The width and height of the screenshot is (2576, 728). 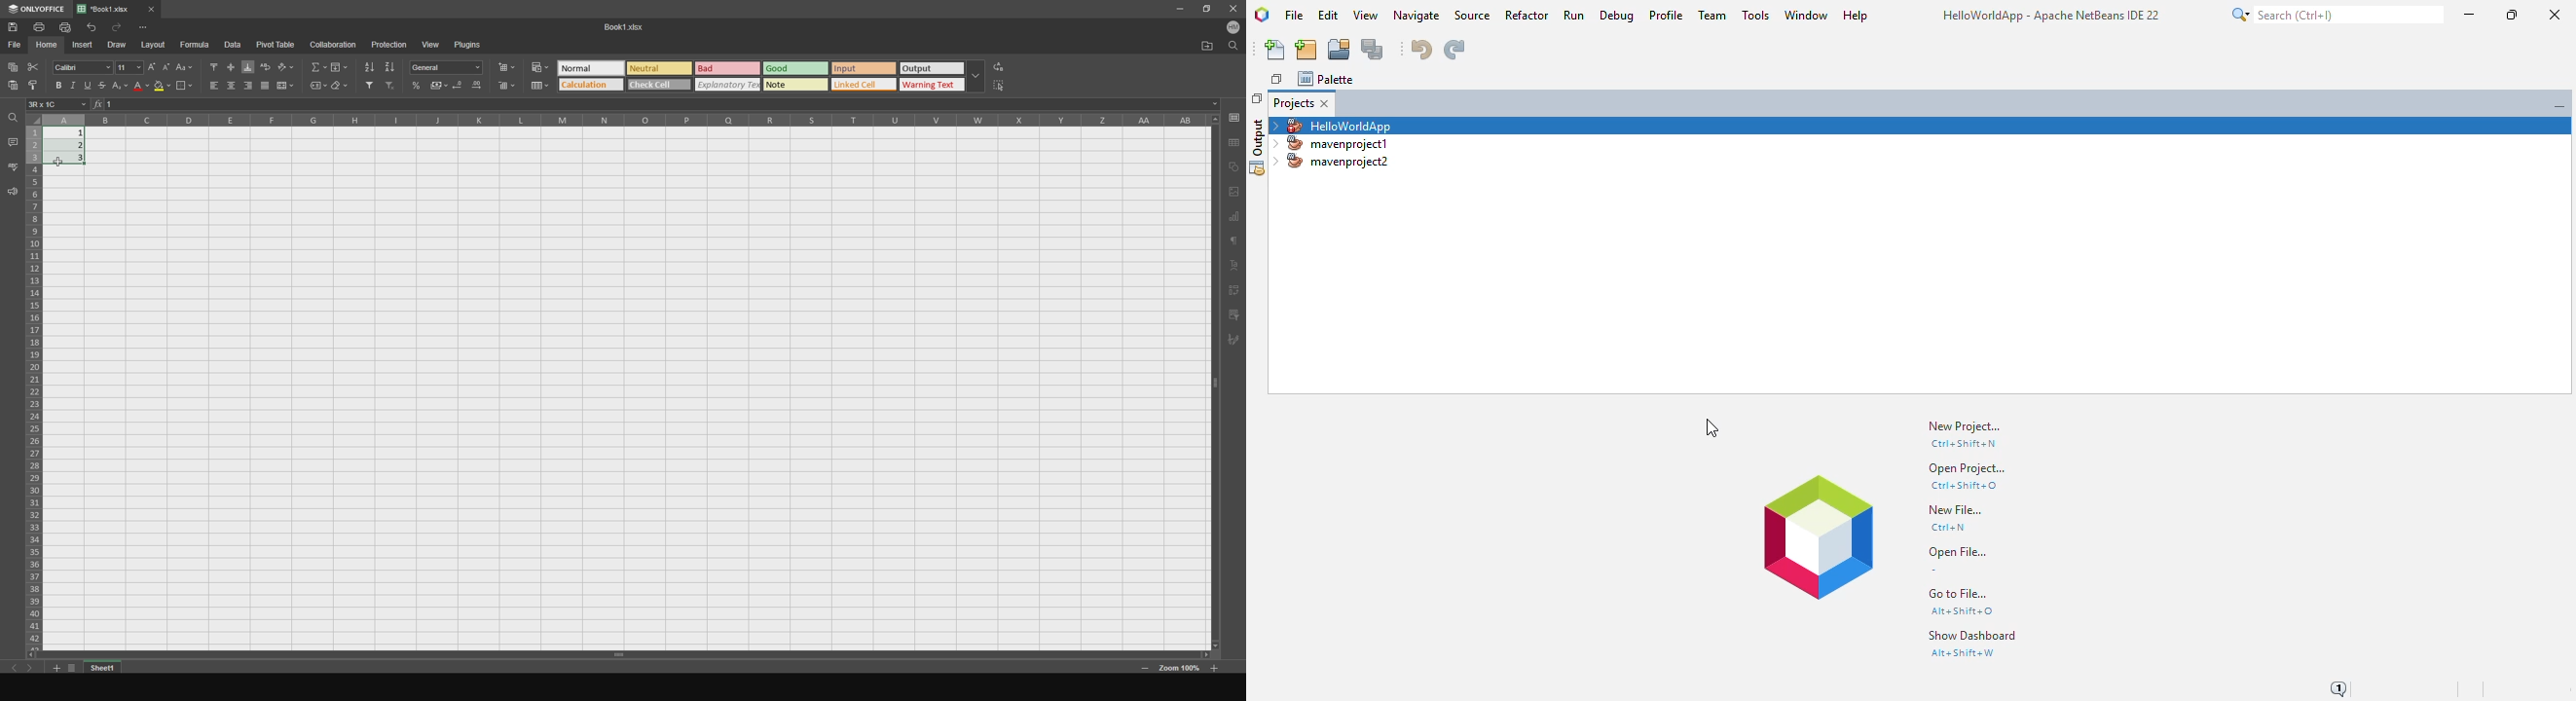 What do you see at coordinates (1180, 670) in the screenshot?
I see `zoom` at bounding box center [1180, 670].